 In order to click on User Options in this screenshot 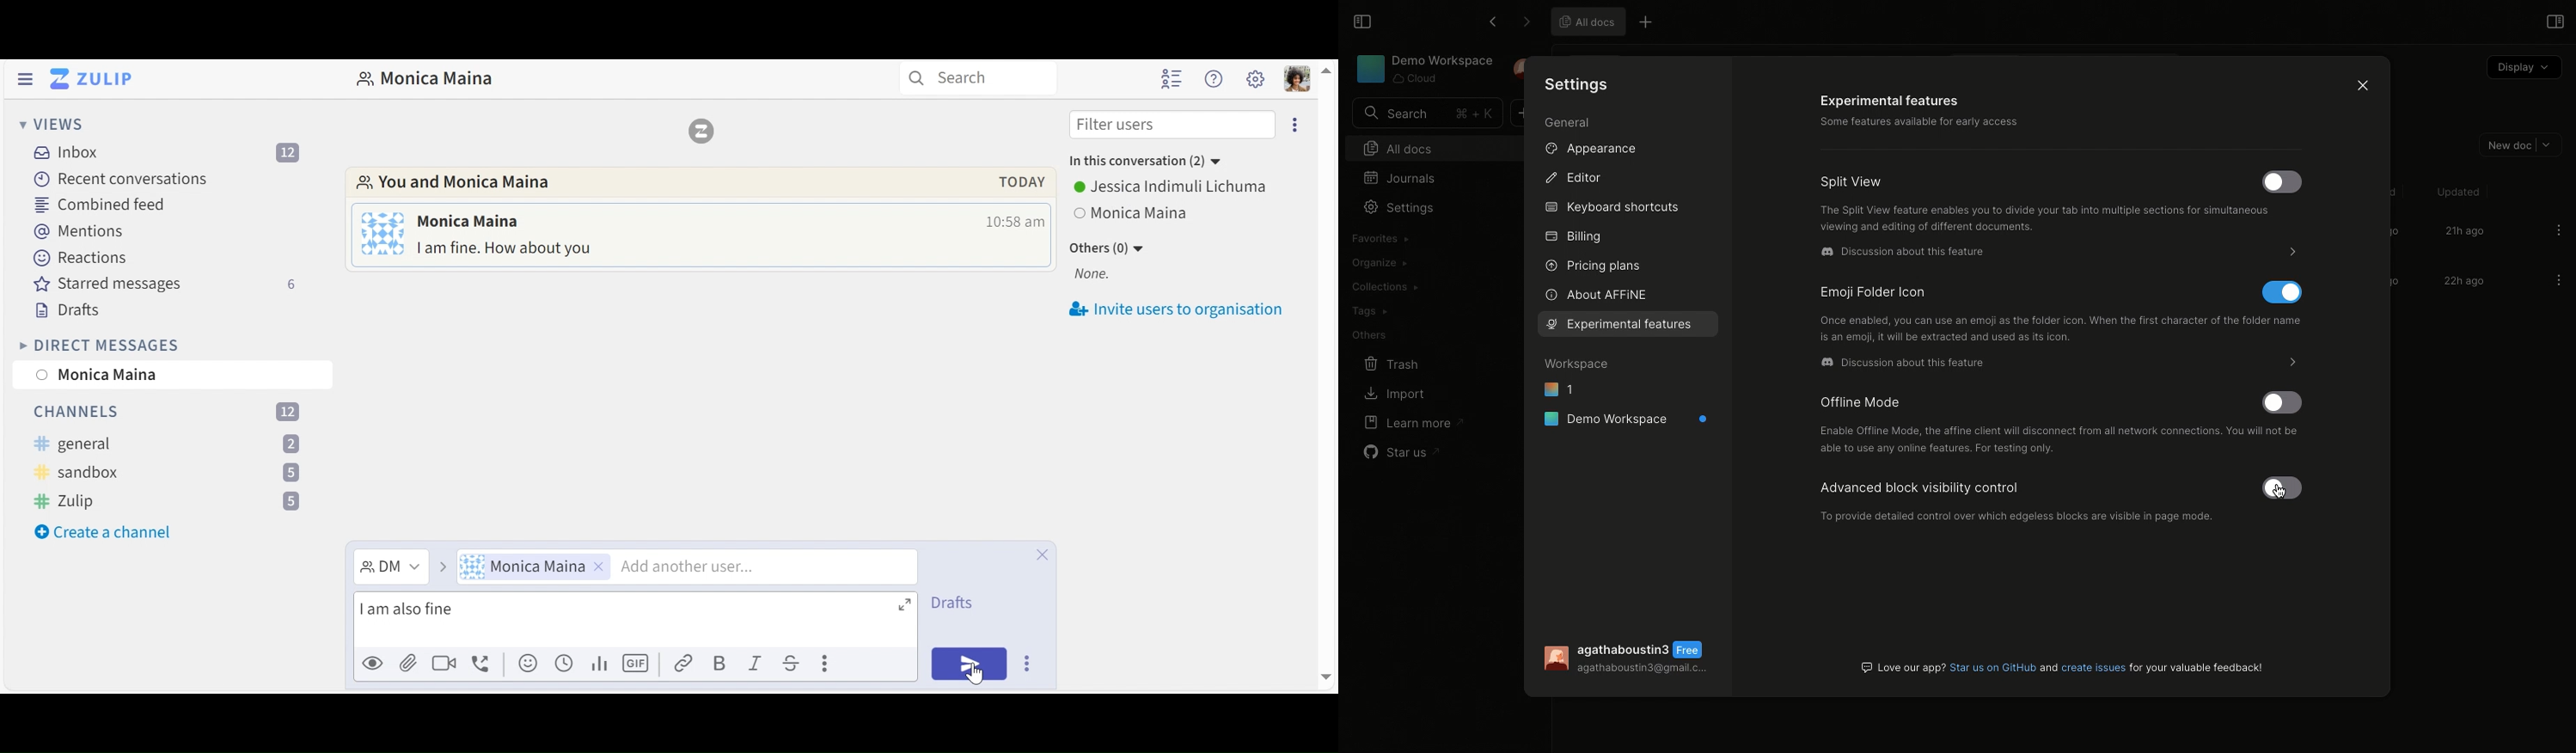, I will do `click(1186, 165)`.